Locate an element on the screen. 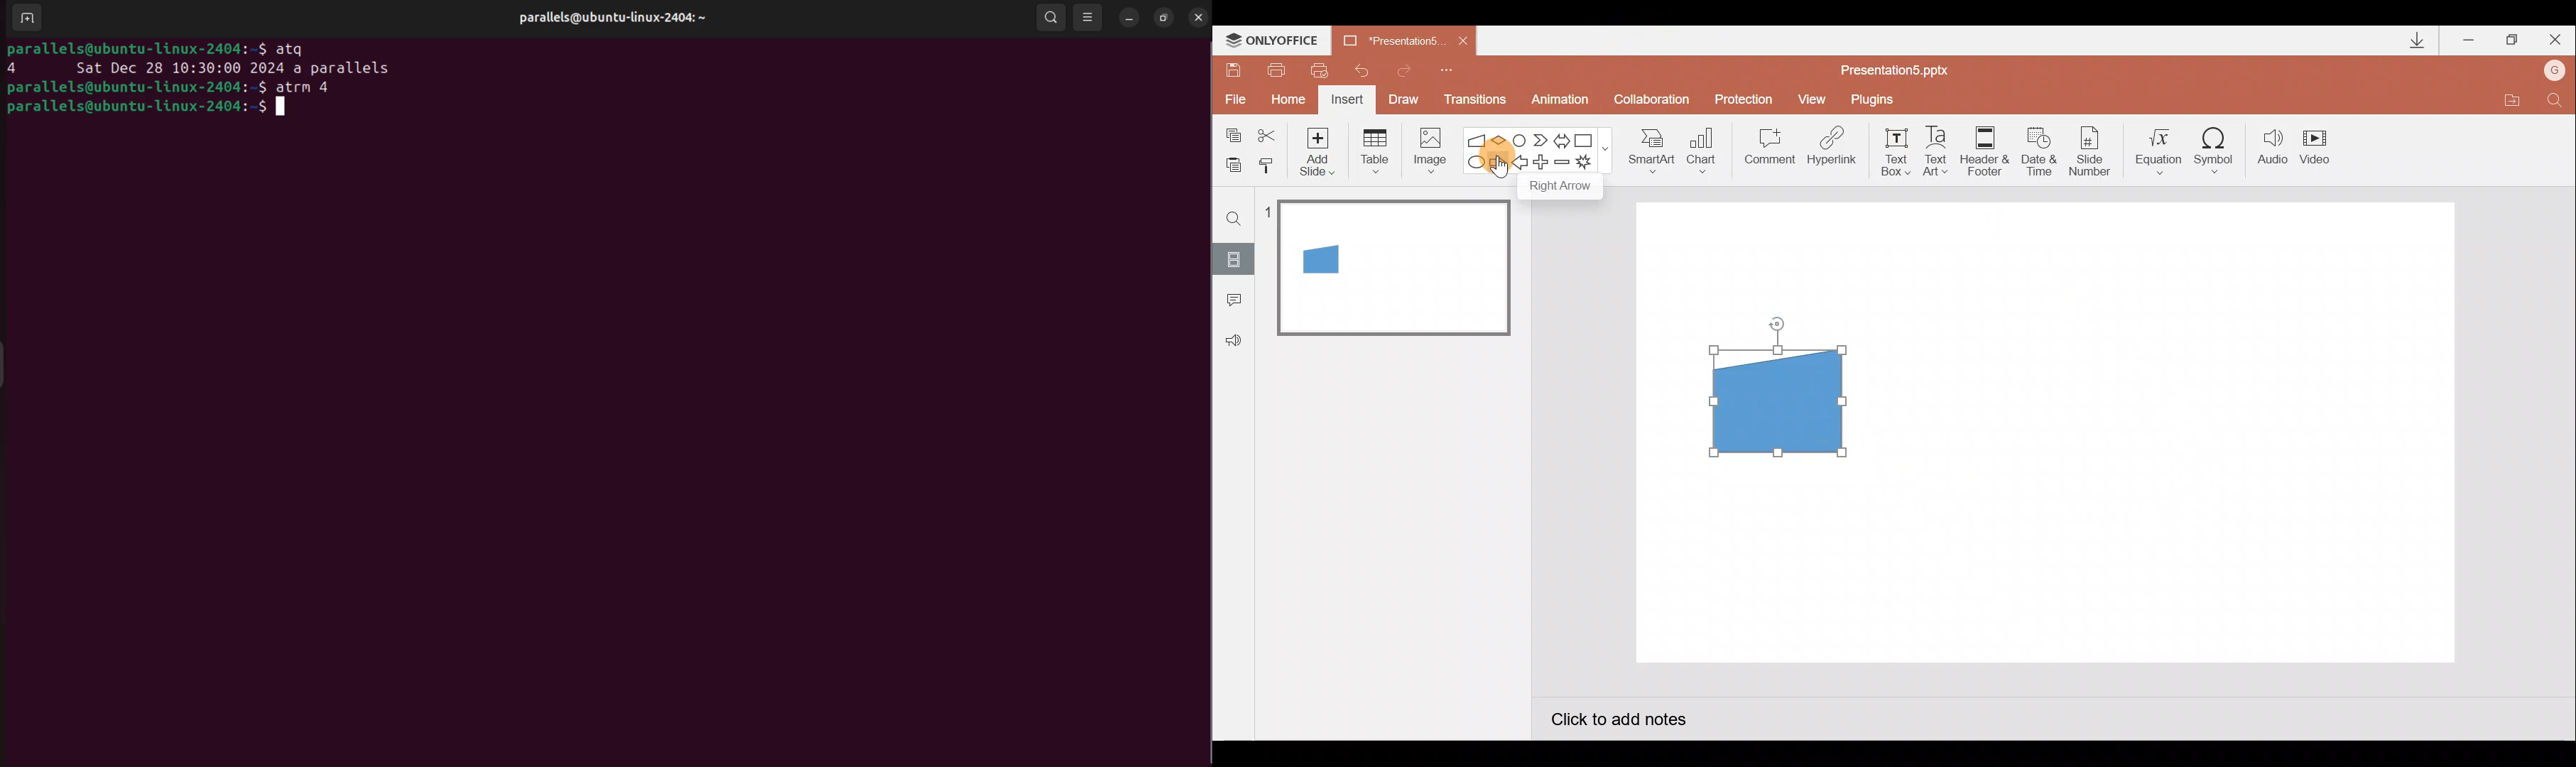 The image size is (2576, 784). Minimize is located at coordinates (2470, 41).